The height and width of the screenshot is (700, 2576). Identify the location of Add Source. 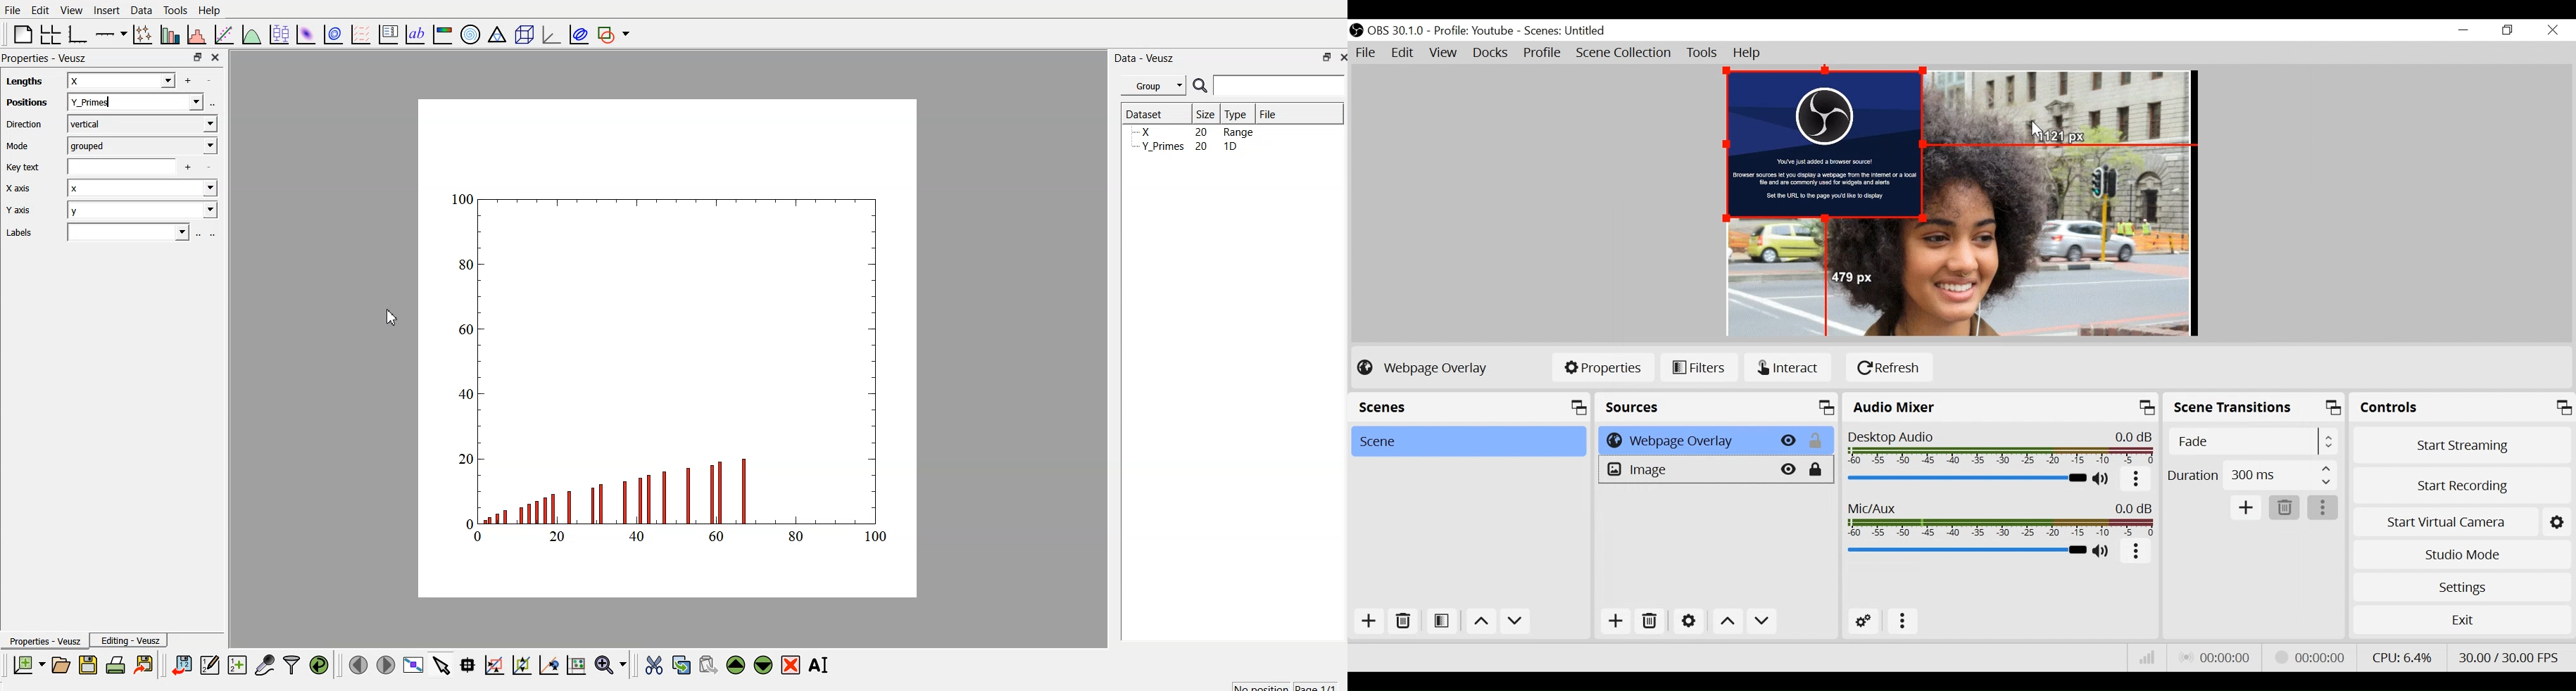
(1615, 623).